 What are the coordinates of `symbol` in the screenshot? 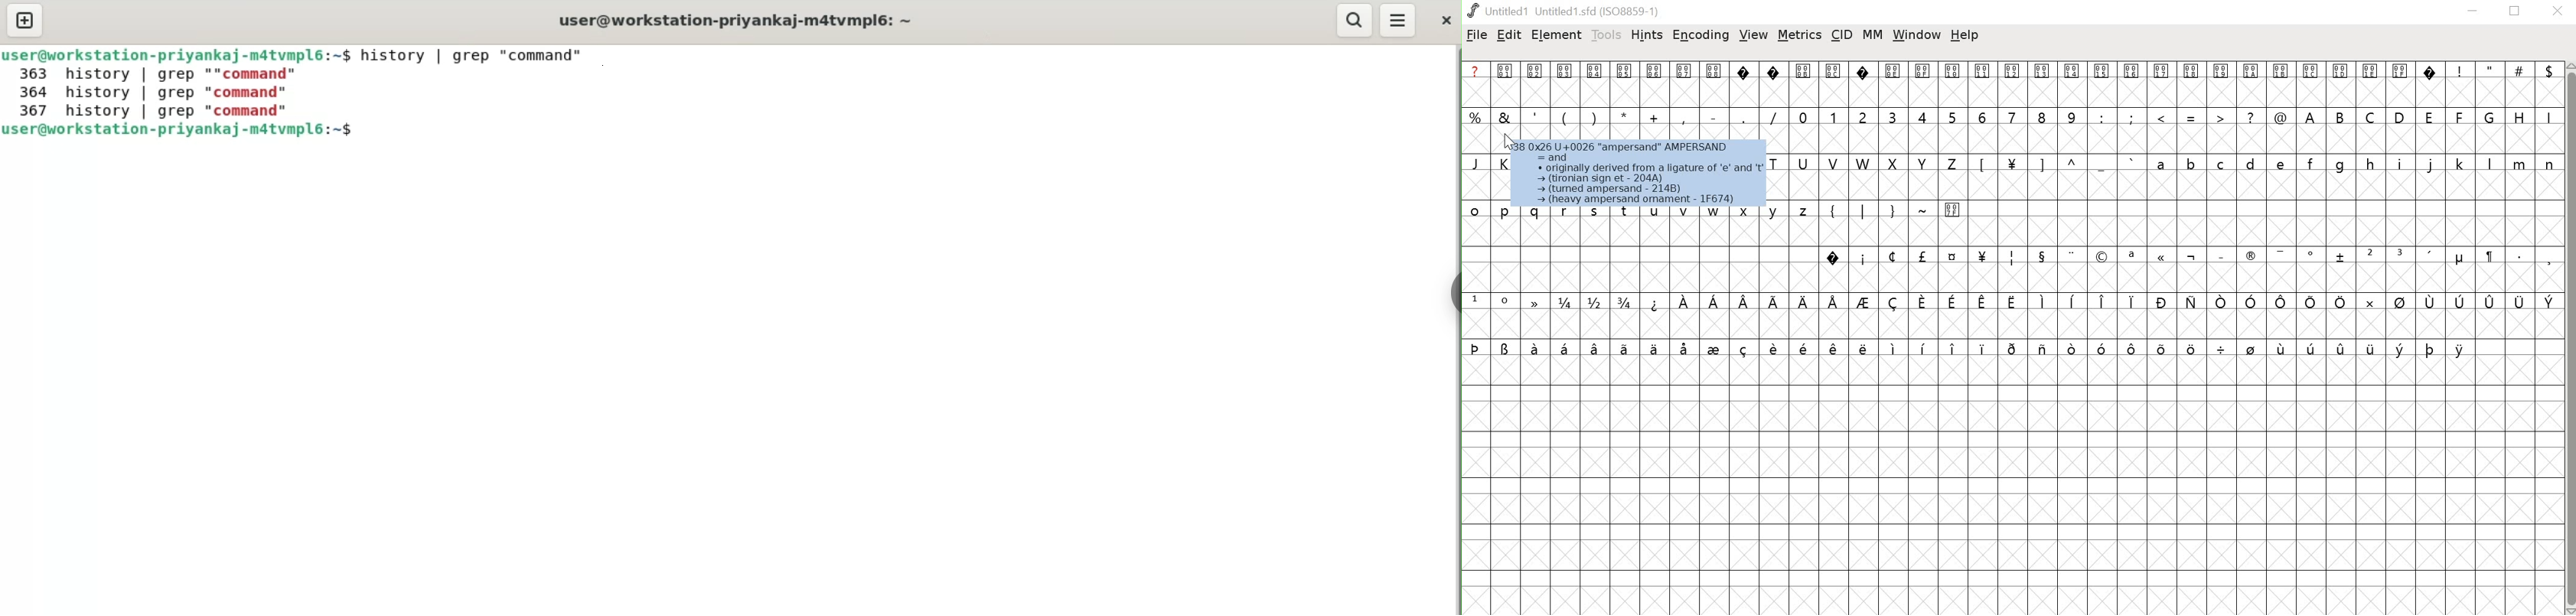 It's located at (1834, 348).